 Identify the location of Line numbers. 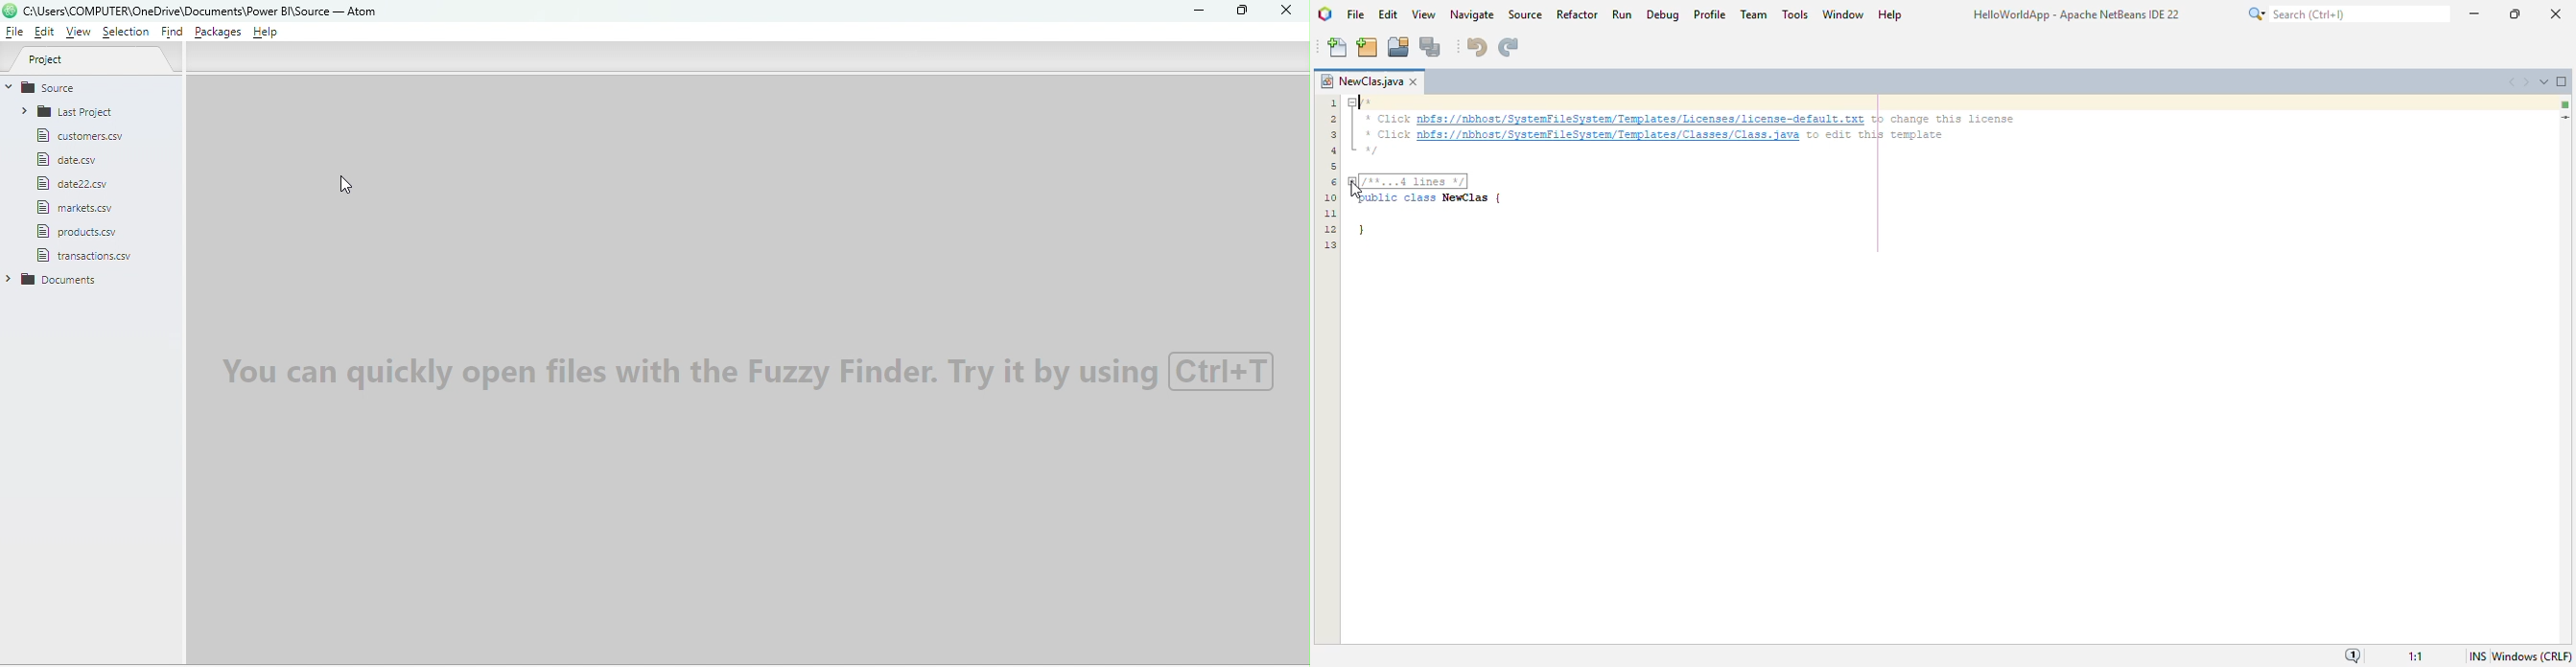
(1334, 132).